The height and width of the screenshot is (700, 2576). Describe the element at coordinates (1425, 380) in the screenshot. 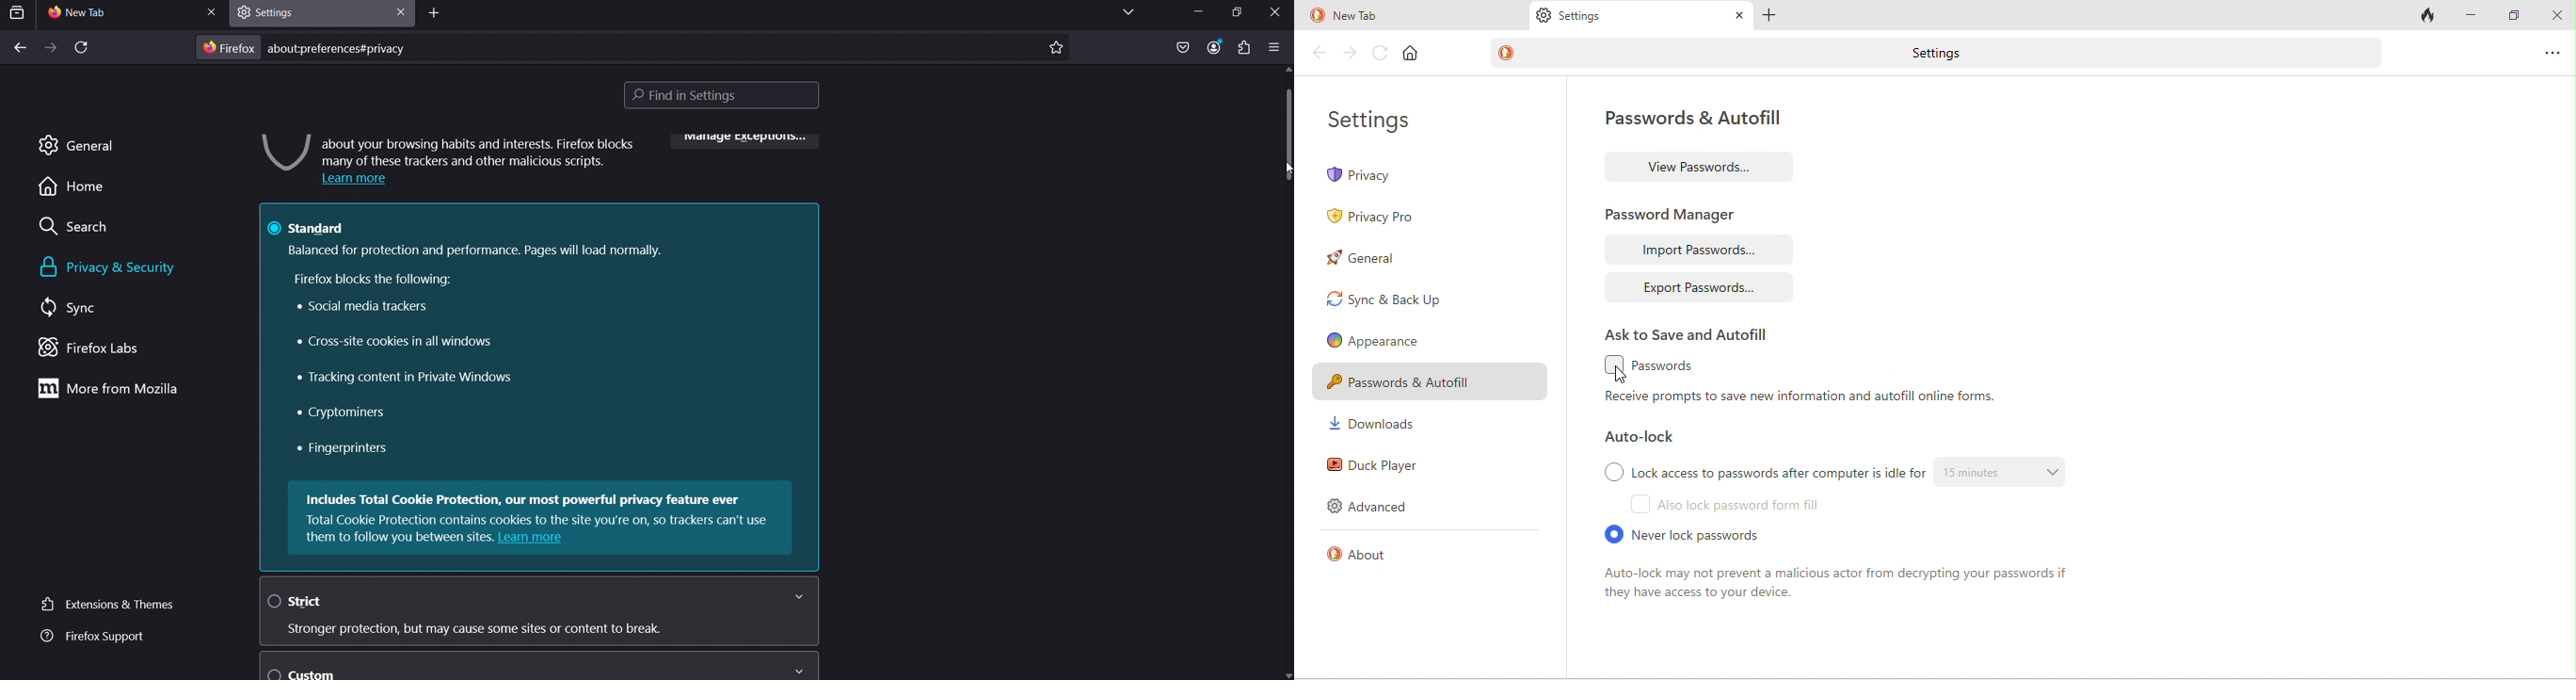

I see `passwords and autofill` at that location.